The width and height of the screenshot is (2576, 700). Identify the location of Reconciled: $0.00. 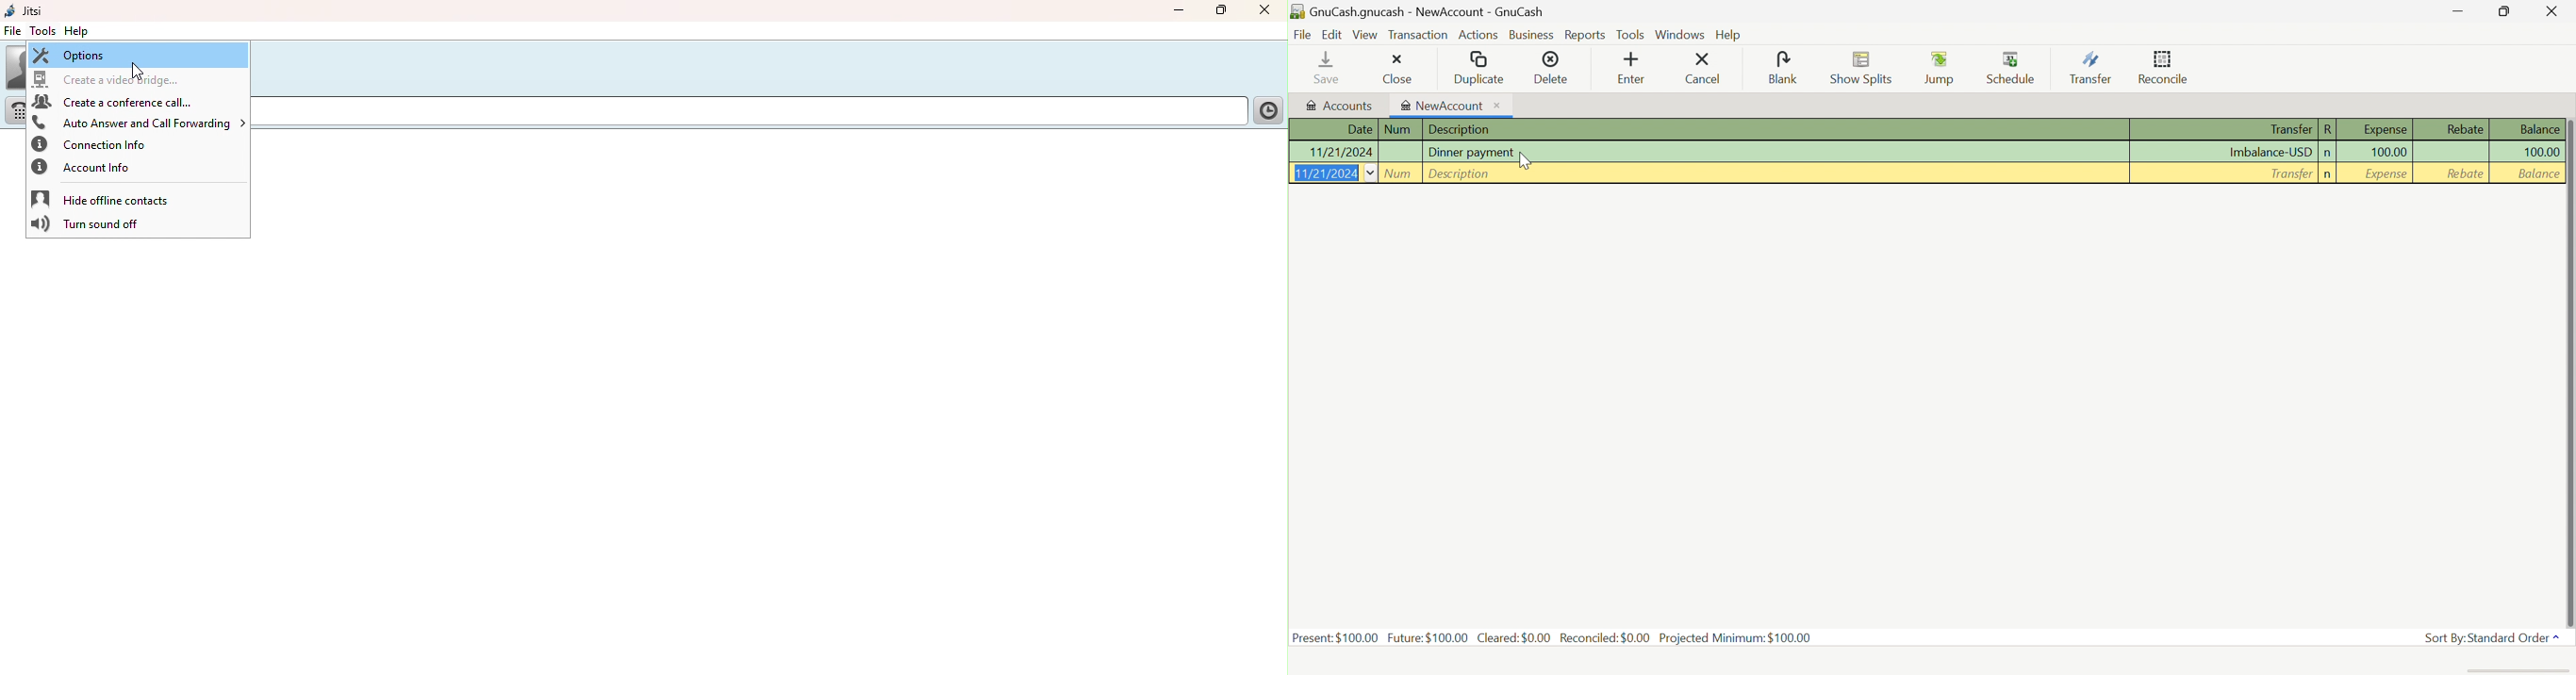
(1605, 638).